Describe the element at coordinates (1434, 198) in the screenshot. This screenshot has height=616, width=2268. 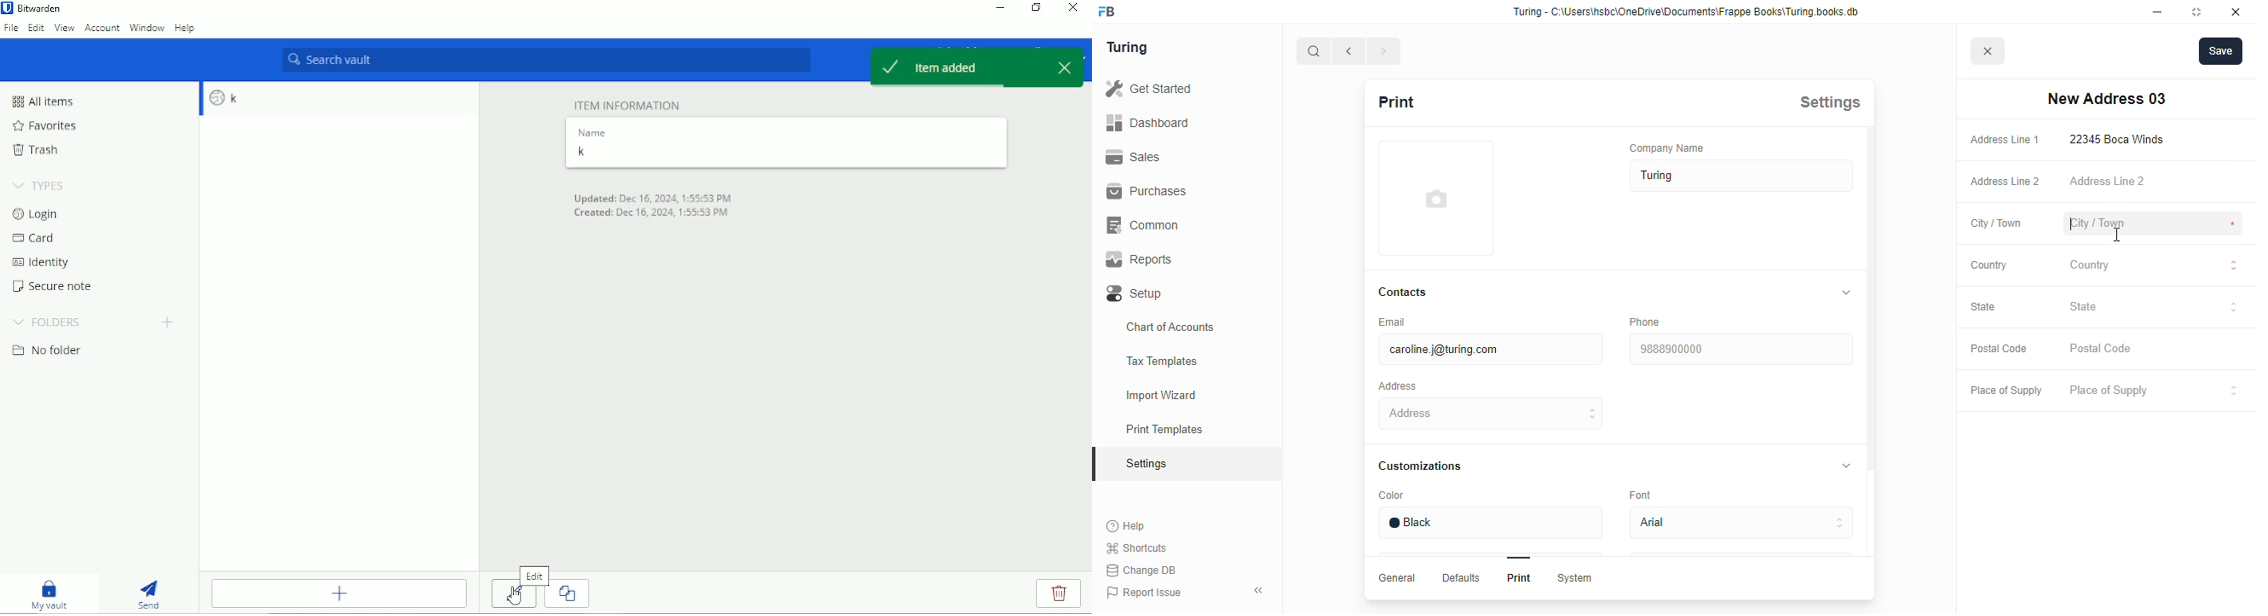
I see `image input field` at that location.